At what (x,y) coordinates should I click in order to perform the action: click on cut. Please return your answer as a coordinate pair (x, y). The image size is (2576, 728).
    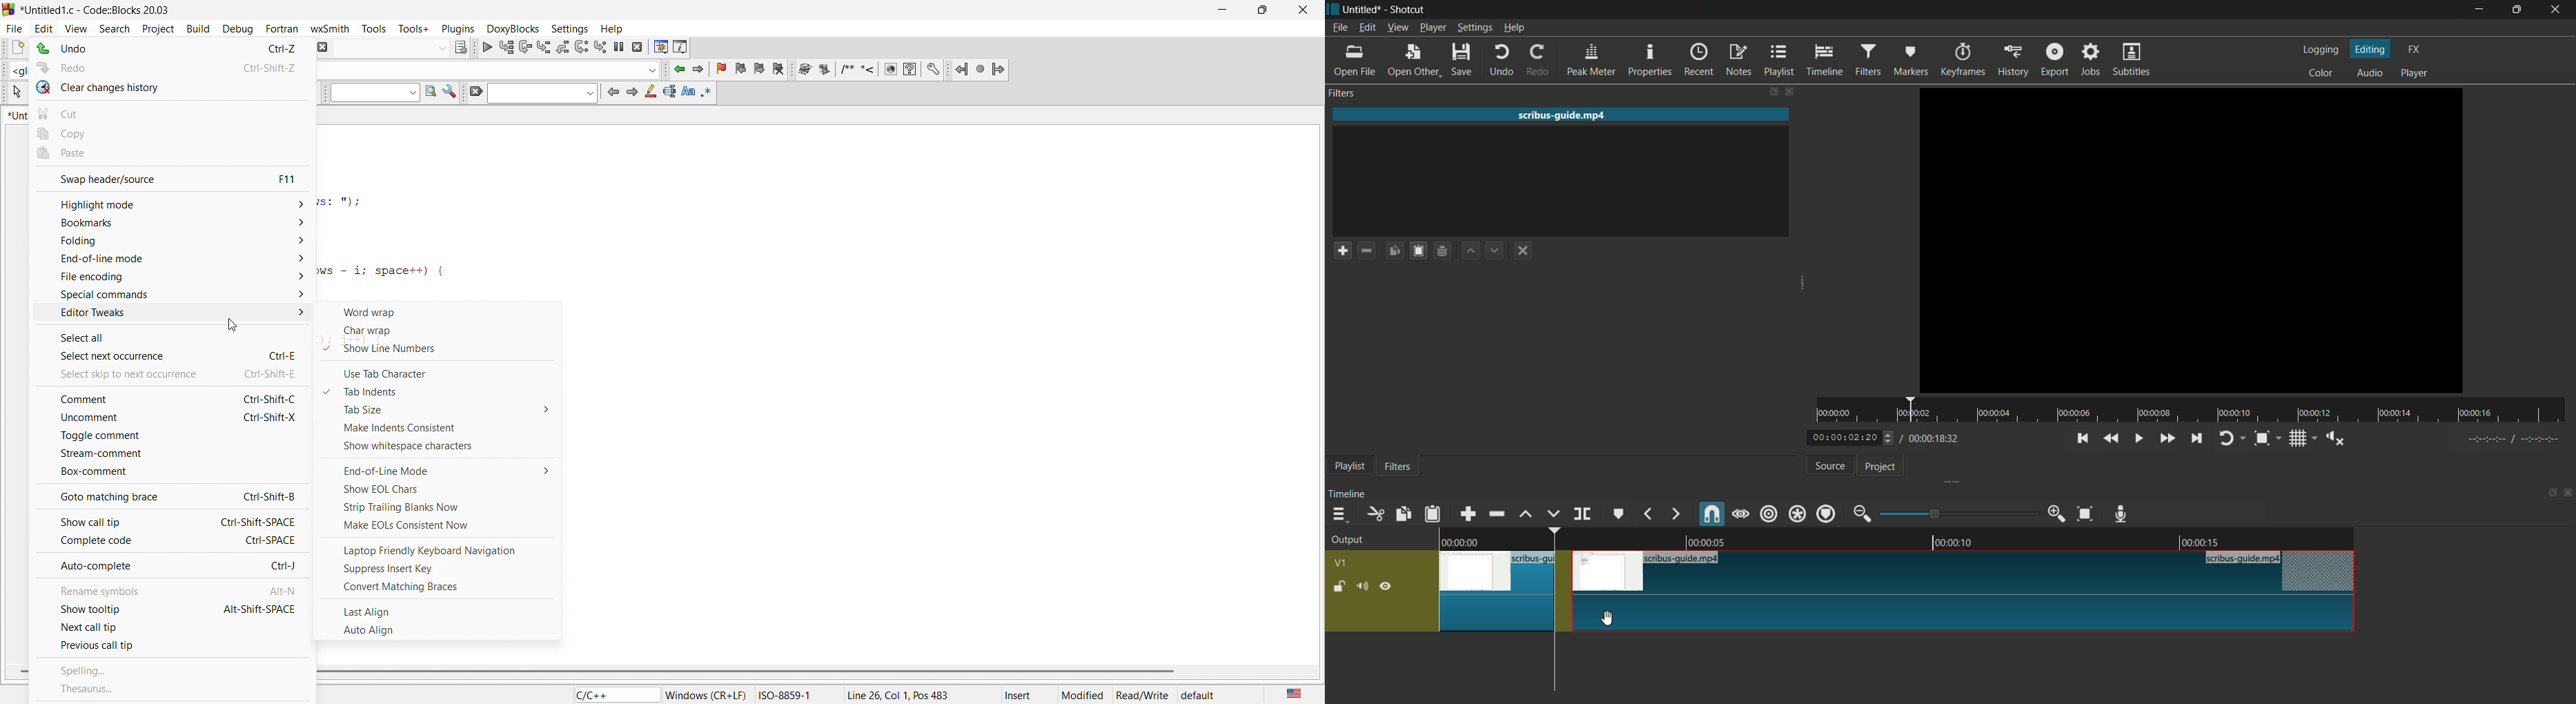
    Looking at the image, I should click on (170, 112).